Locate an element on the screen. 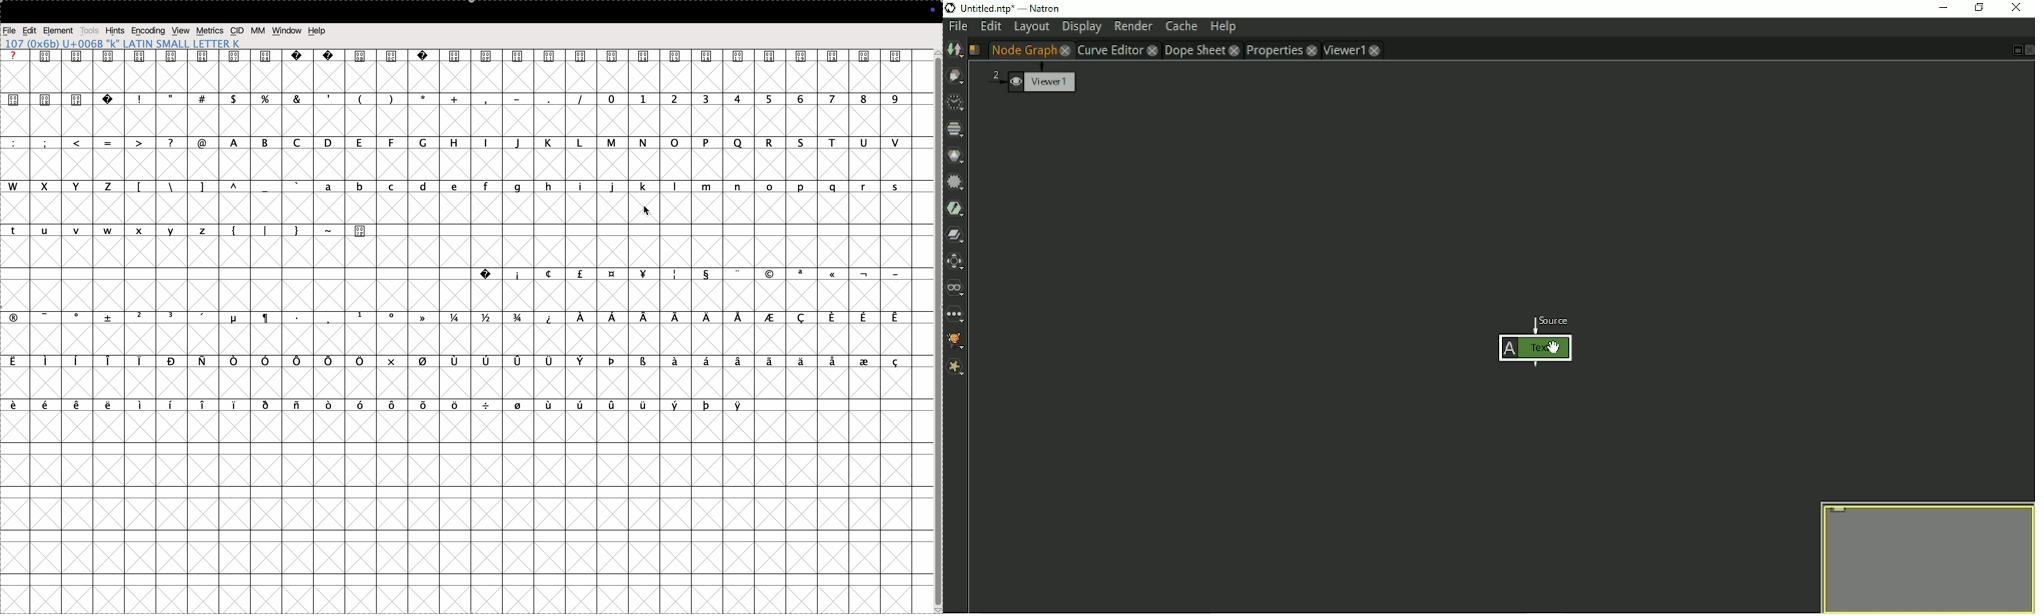  m is located at coordinates (612, 143).